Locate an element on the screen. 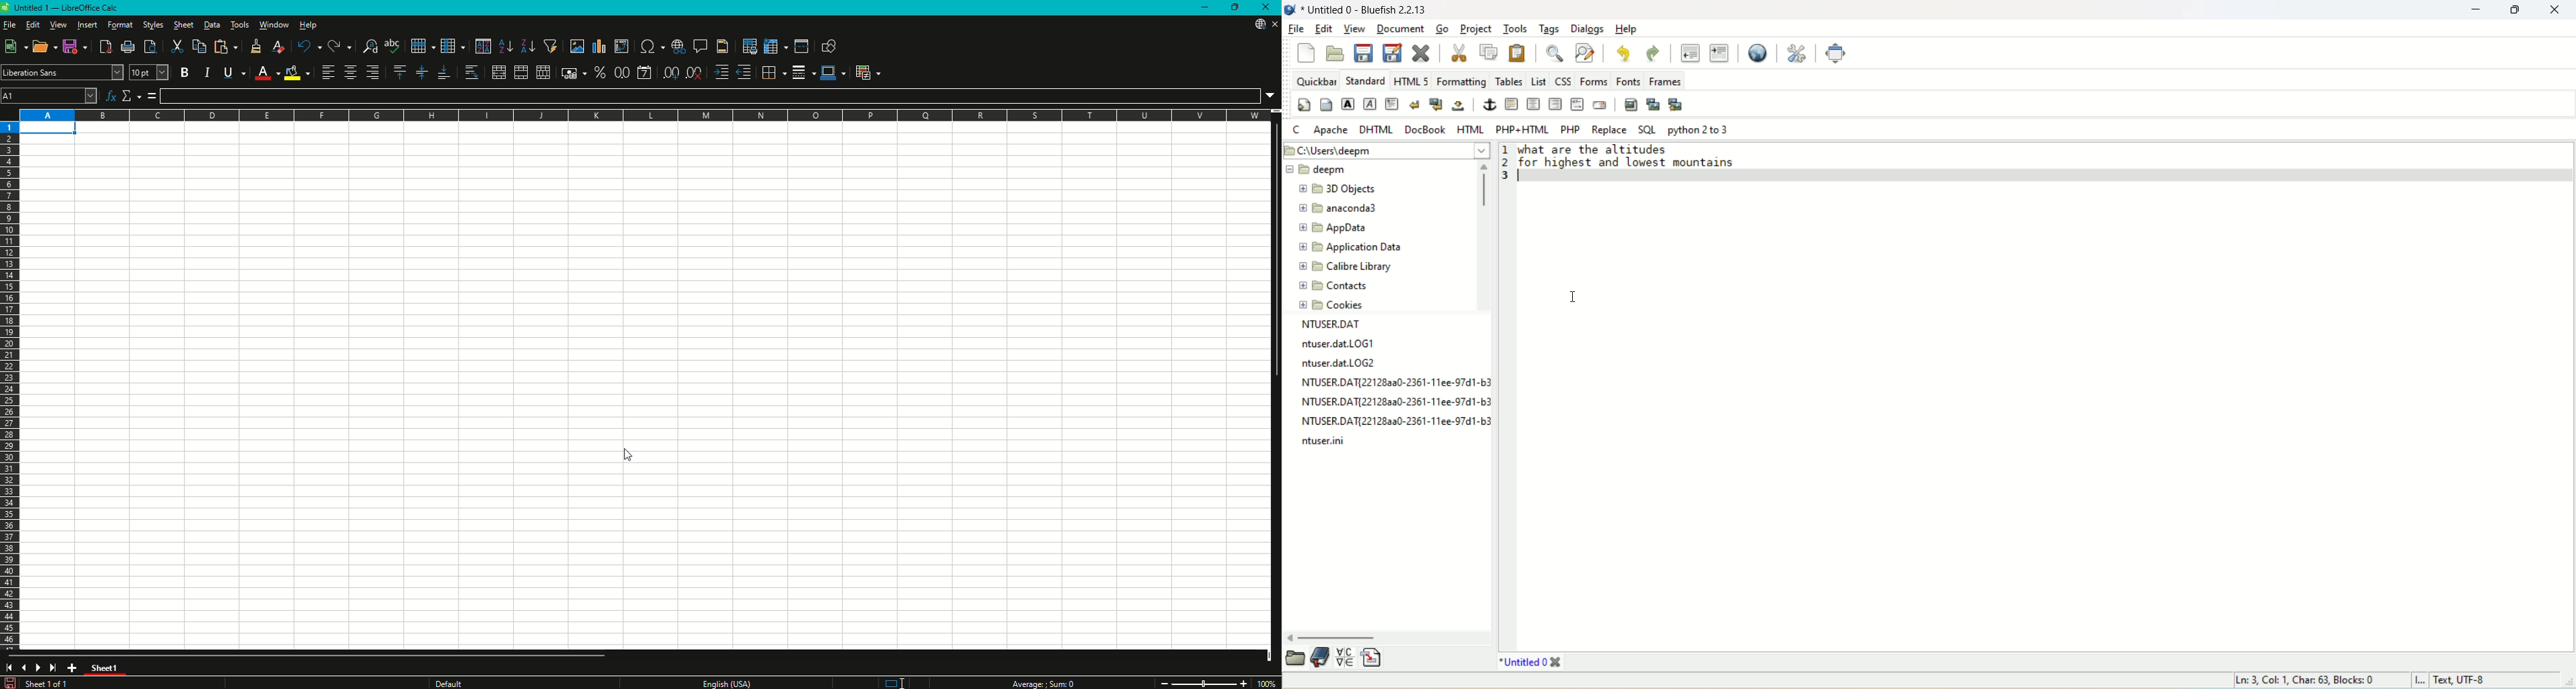  Add New Sheet is located at coordinates (72, 668).